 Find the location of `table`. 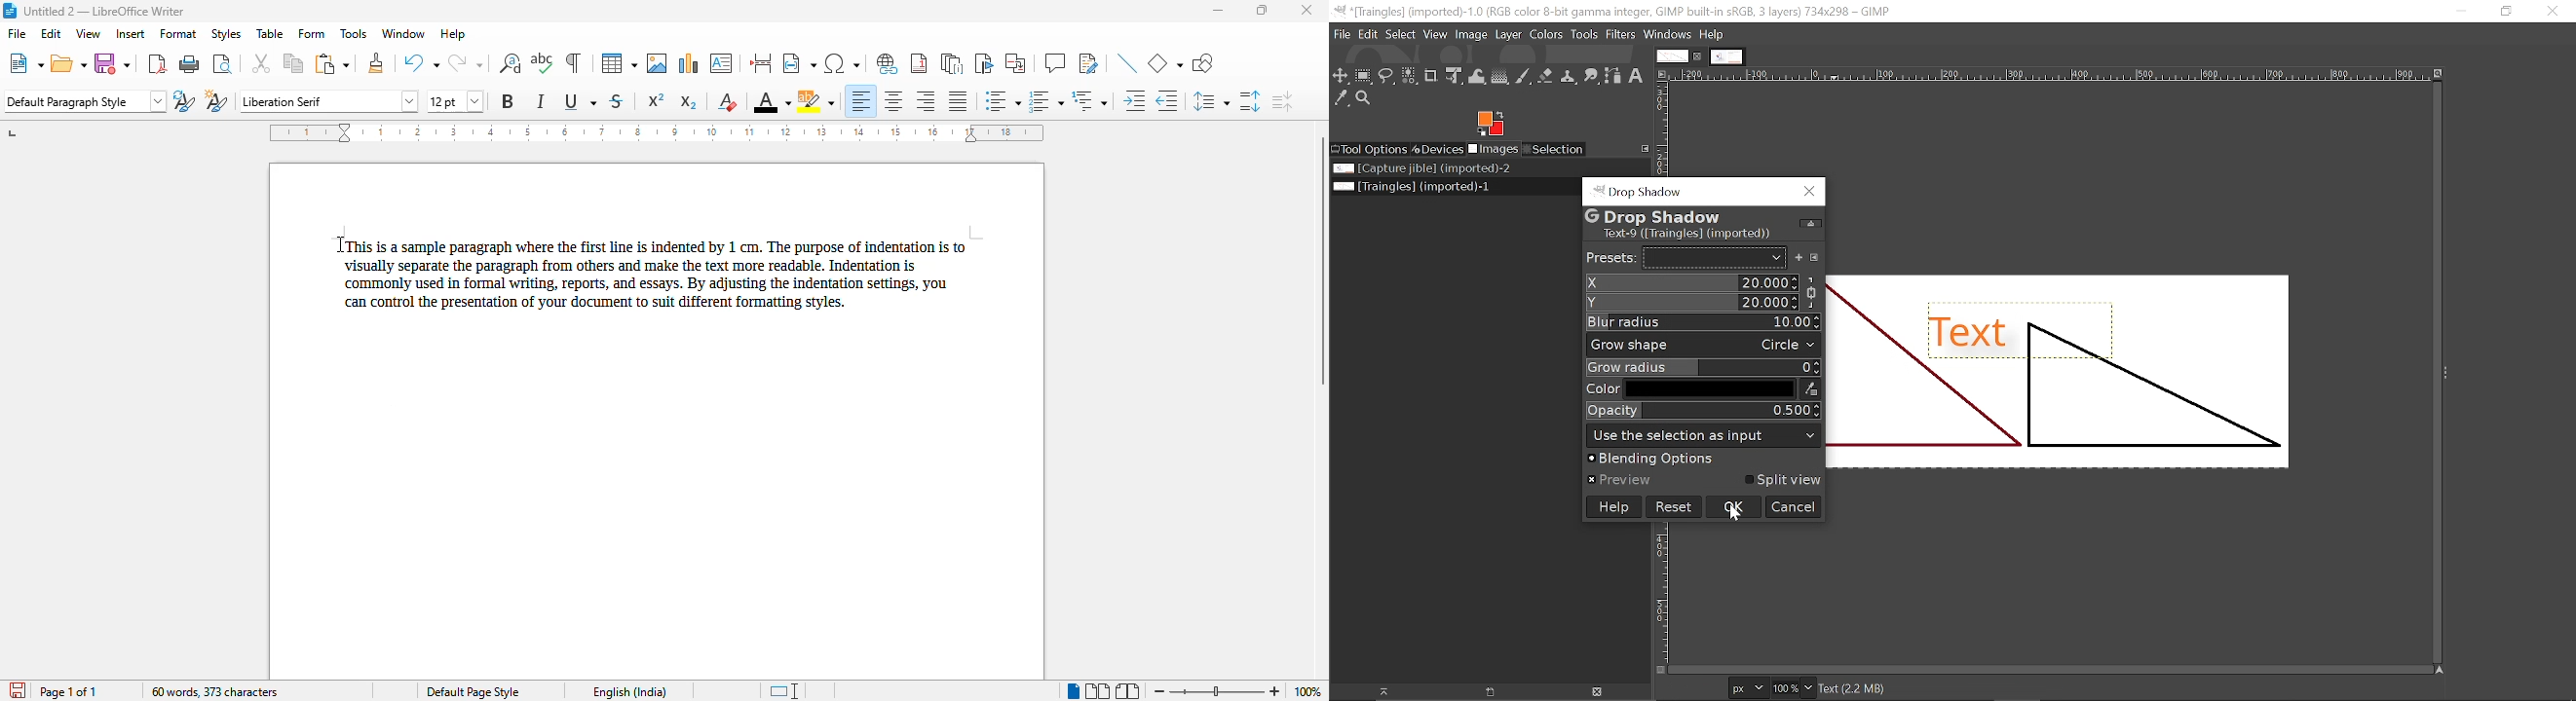

table is located at coordinates (619, 63).